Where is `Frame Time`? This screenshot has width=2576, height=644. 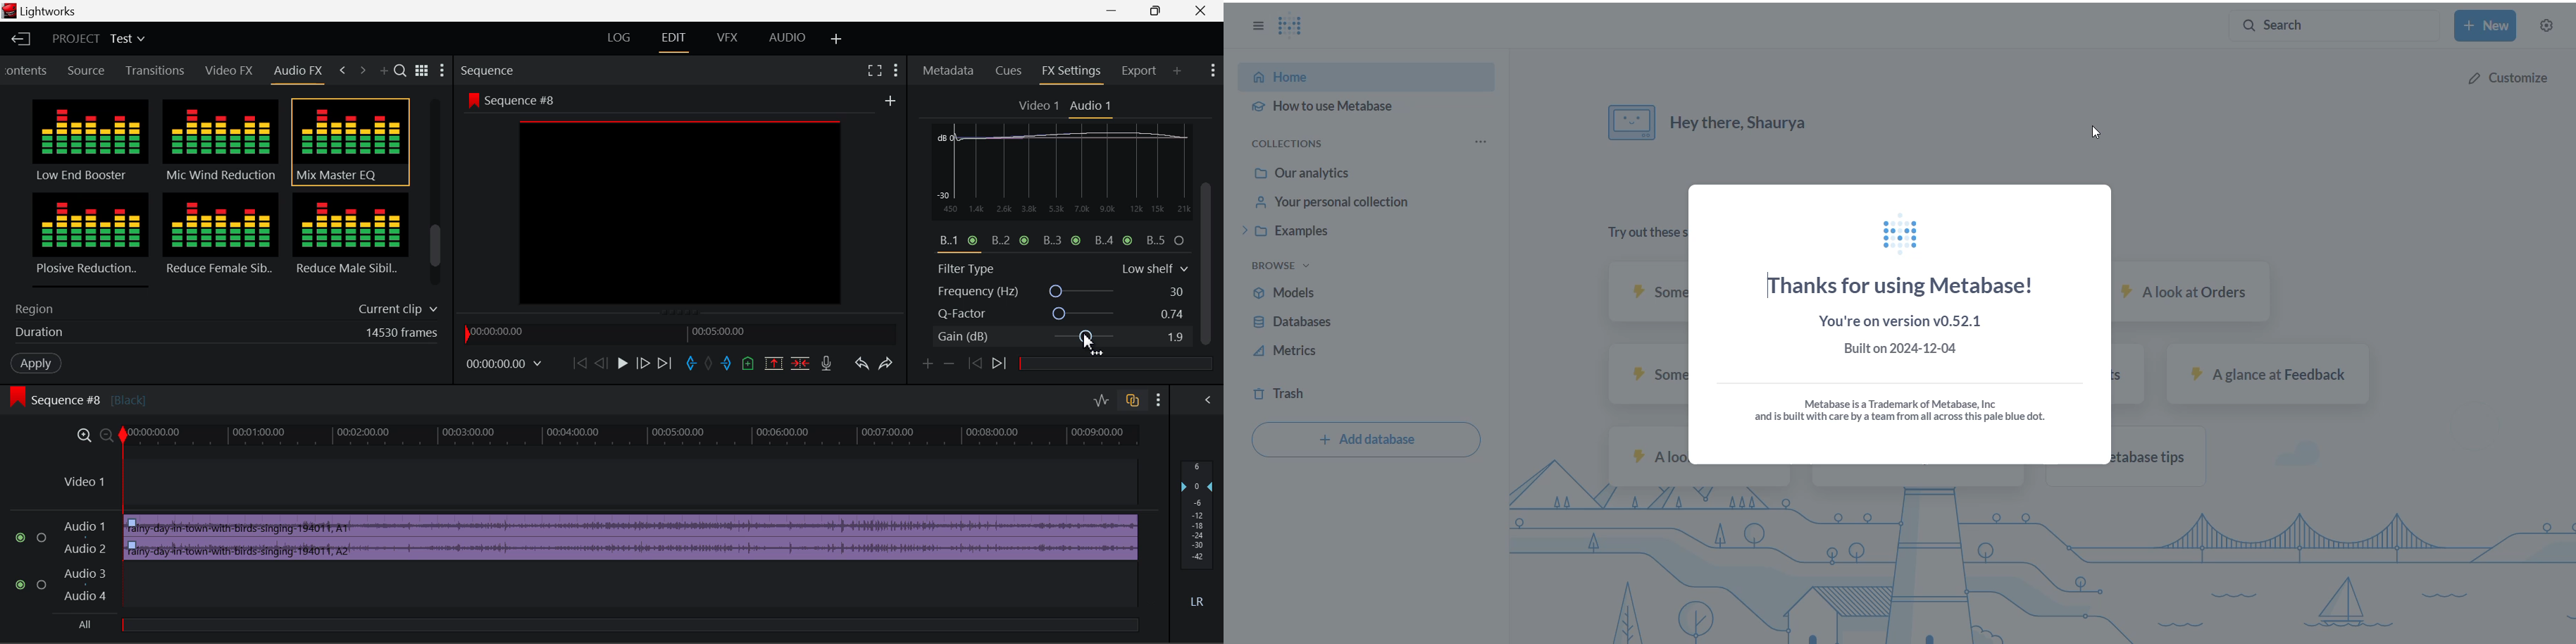
Frame Time is located at coordinates (502, 363).